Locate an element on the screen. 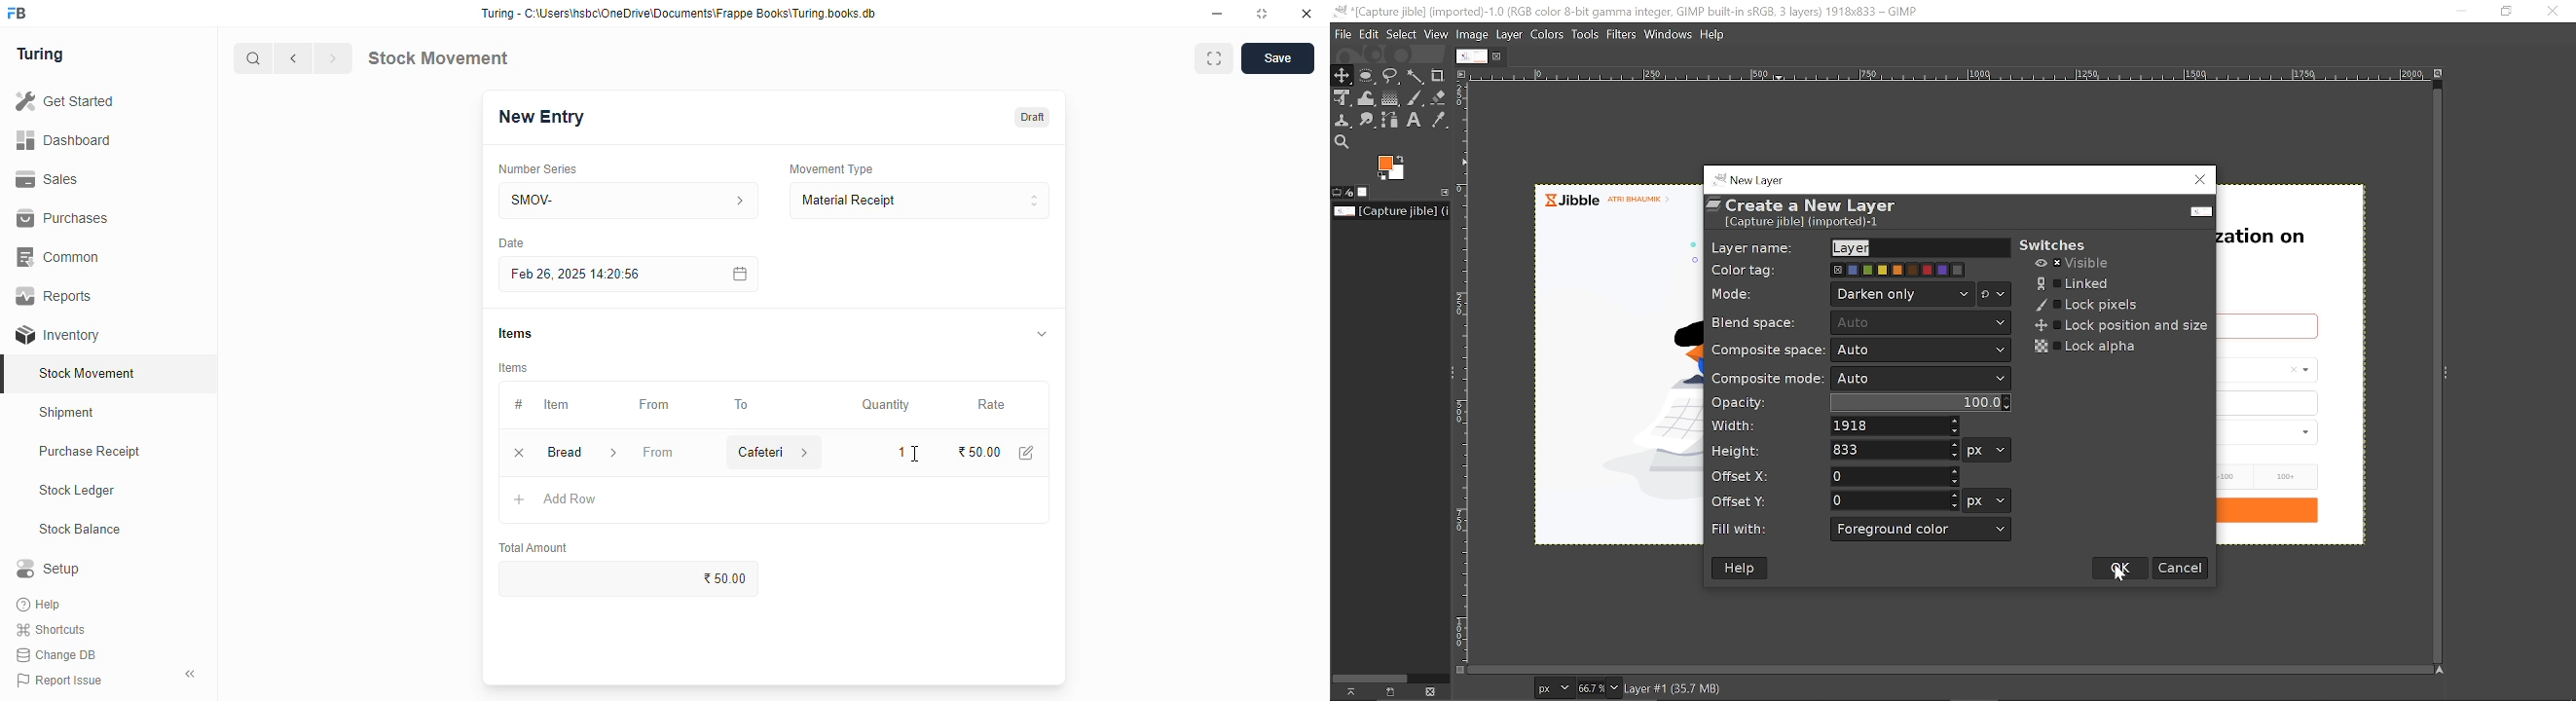 The height and width of the screenshot is (728, 2576). toggle between form and full width is located at coordinates (1214, 58).